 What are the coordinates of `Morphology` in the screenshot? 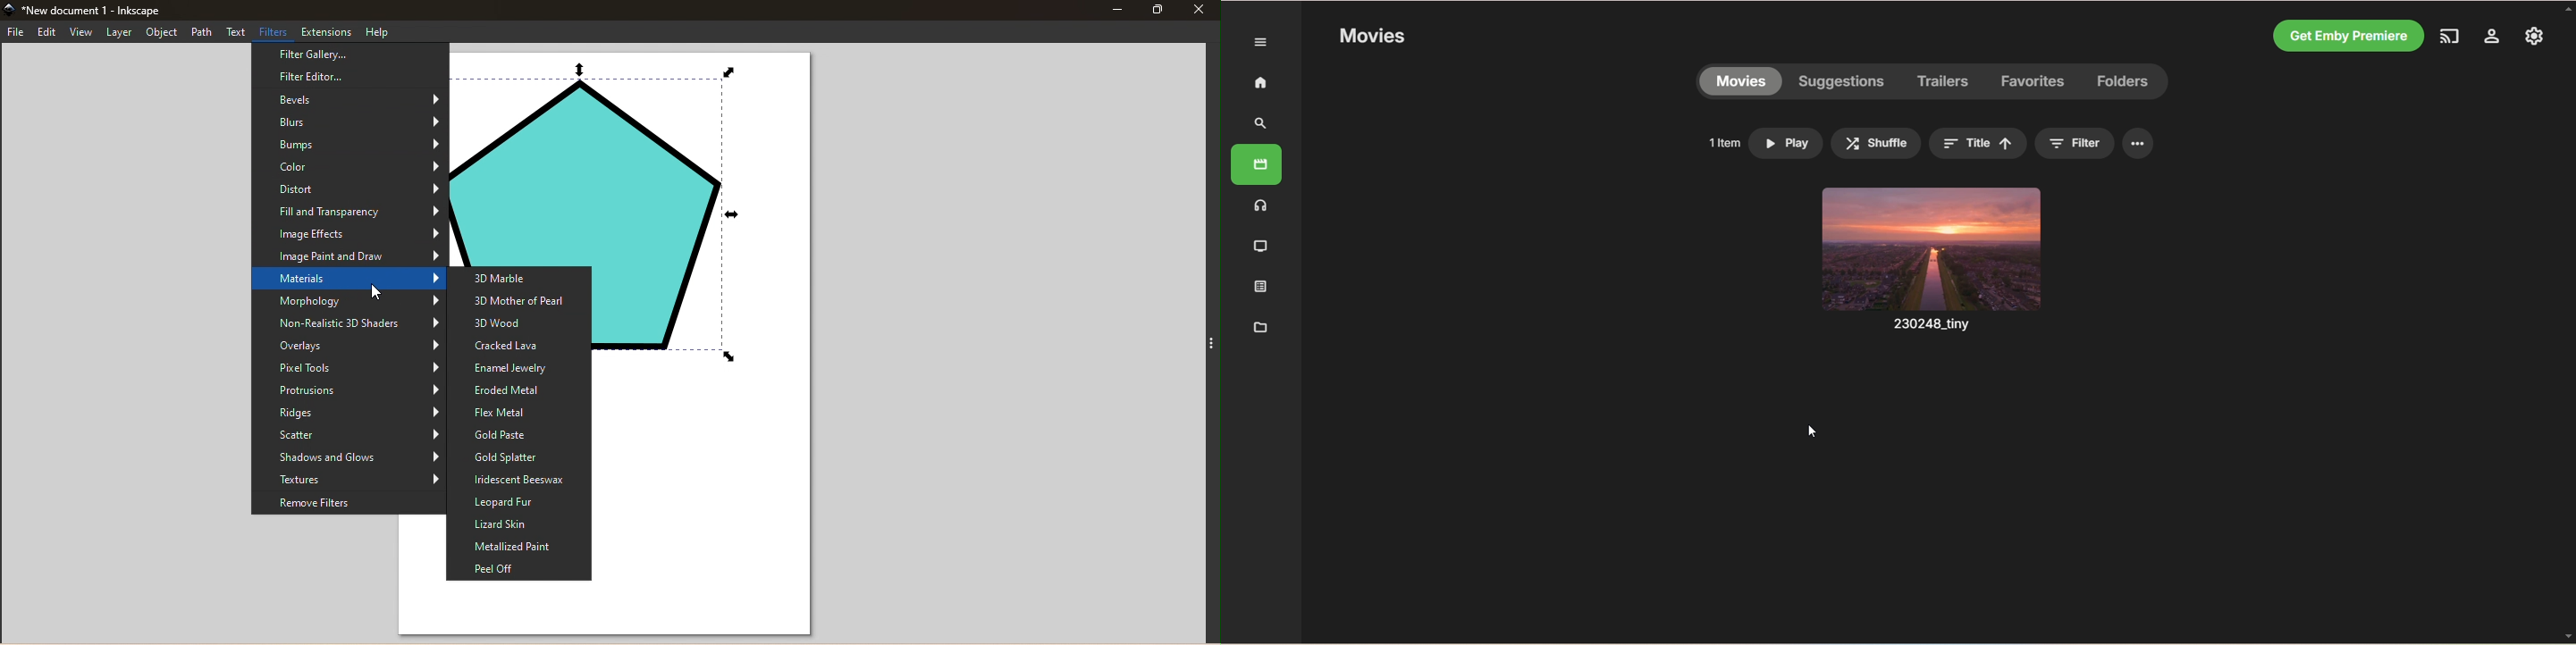 It's located at (348, 301).